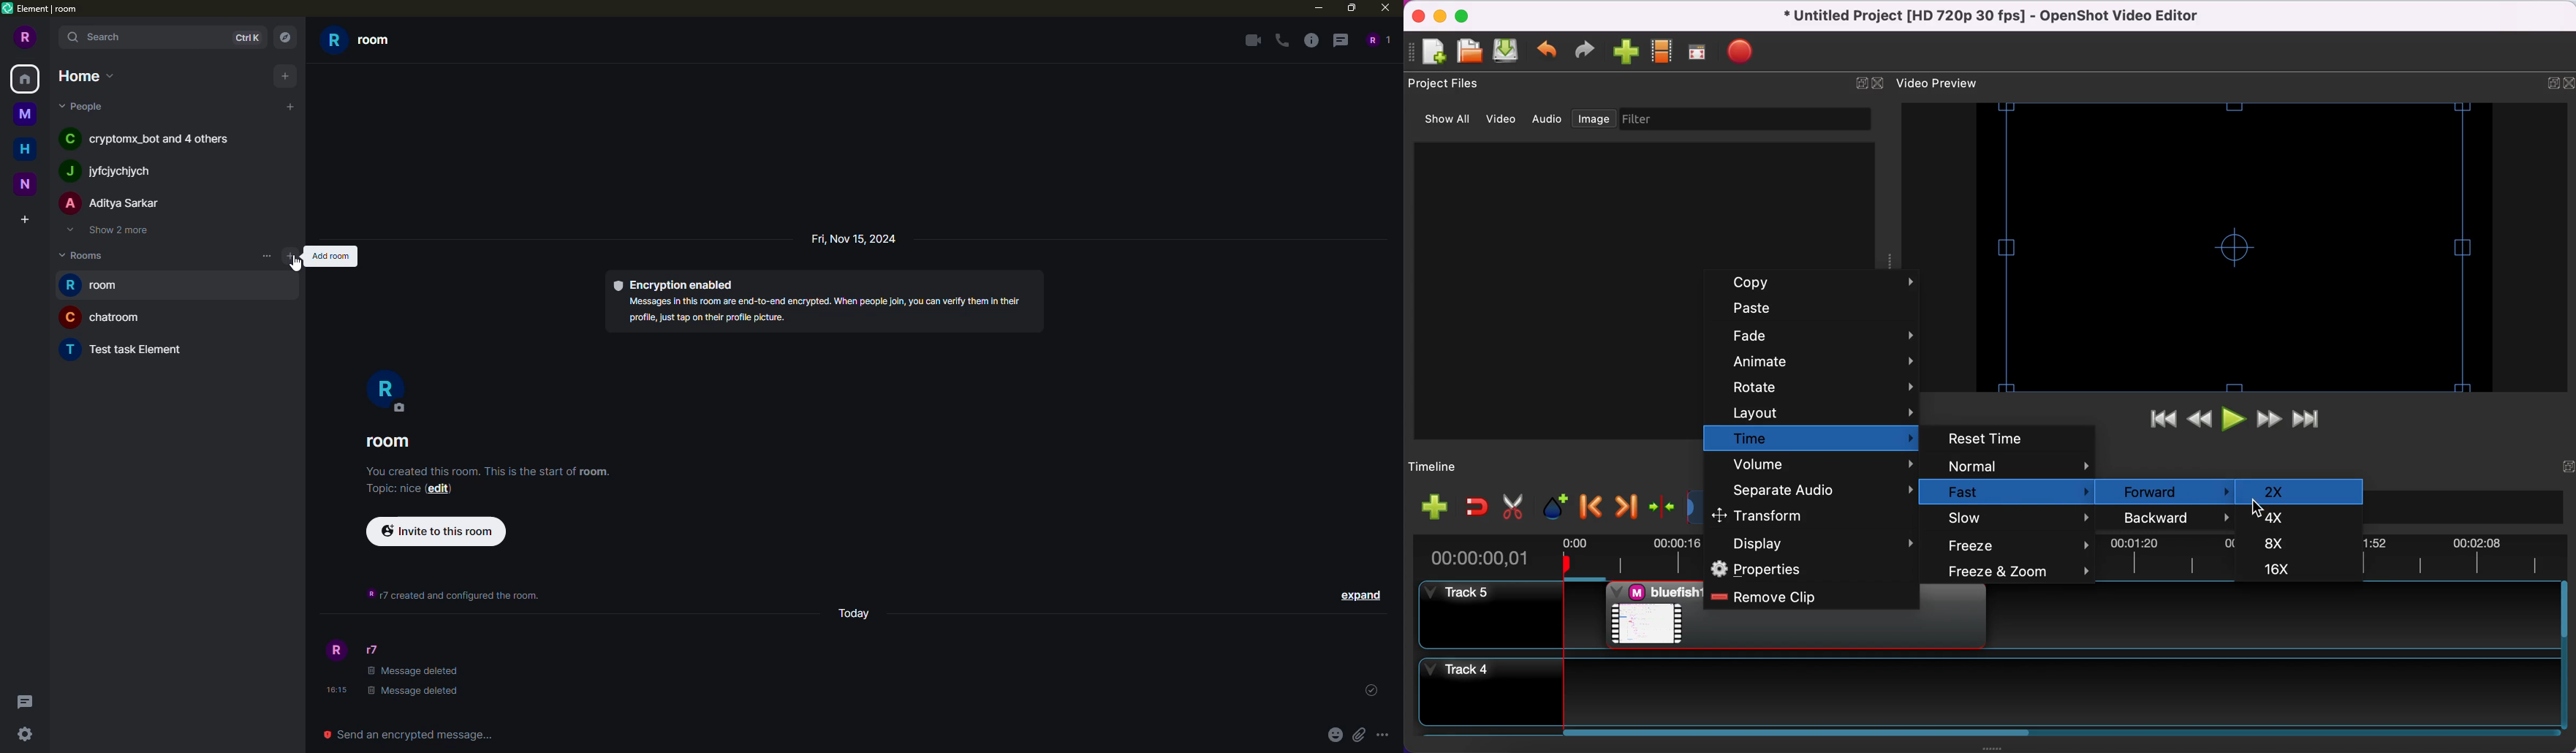  Describe the element at coordinates (112, 203) in the screenshot. I see `people` at that location.